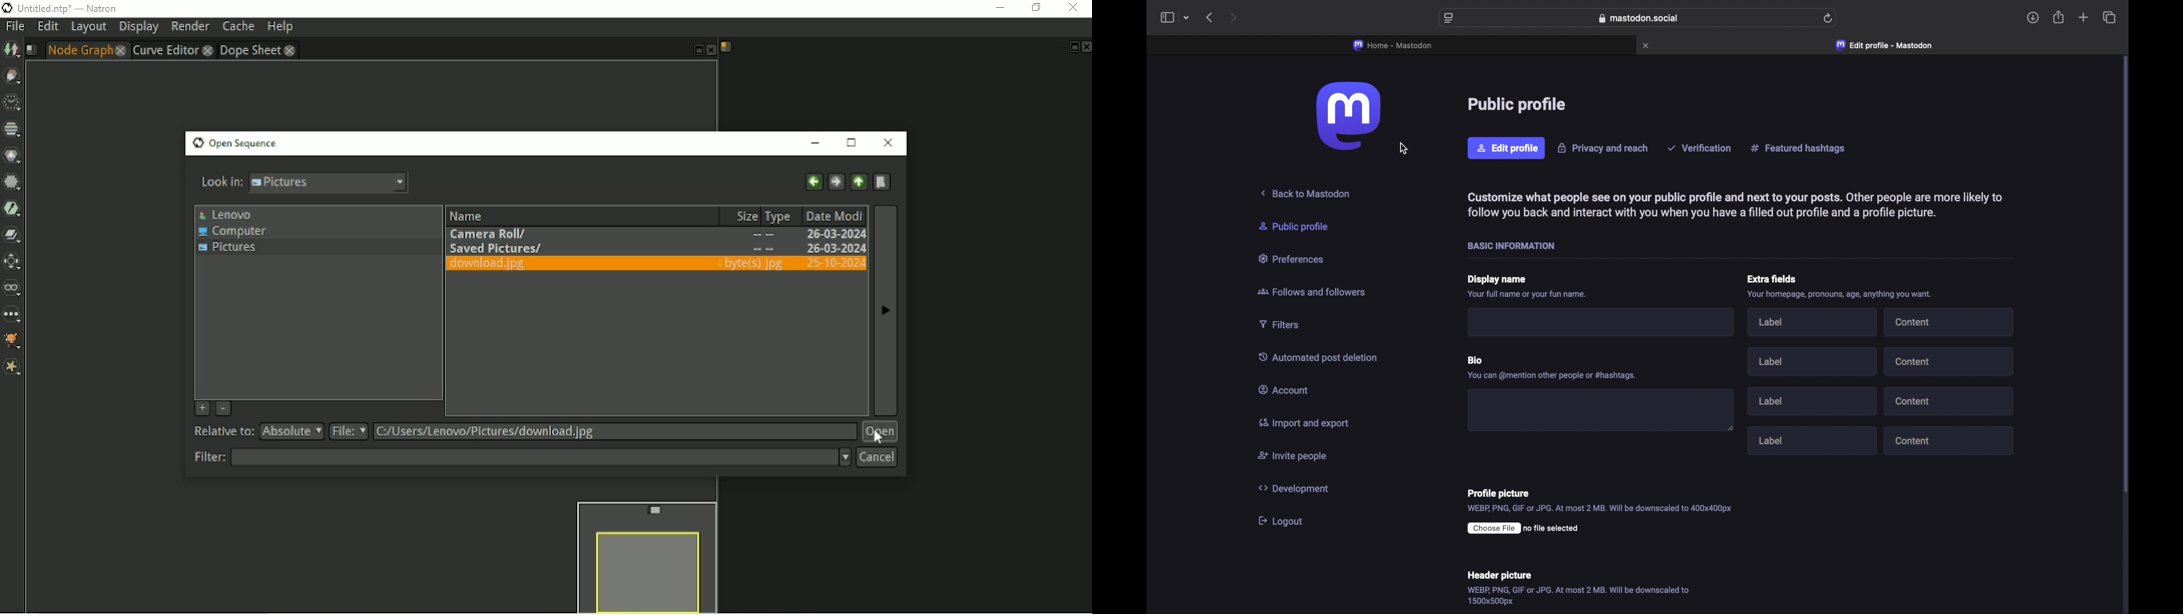  What do you see at coordinates (886, 317) in the screenshot?
I see `Next` at bounding box center [886, 317].